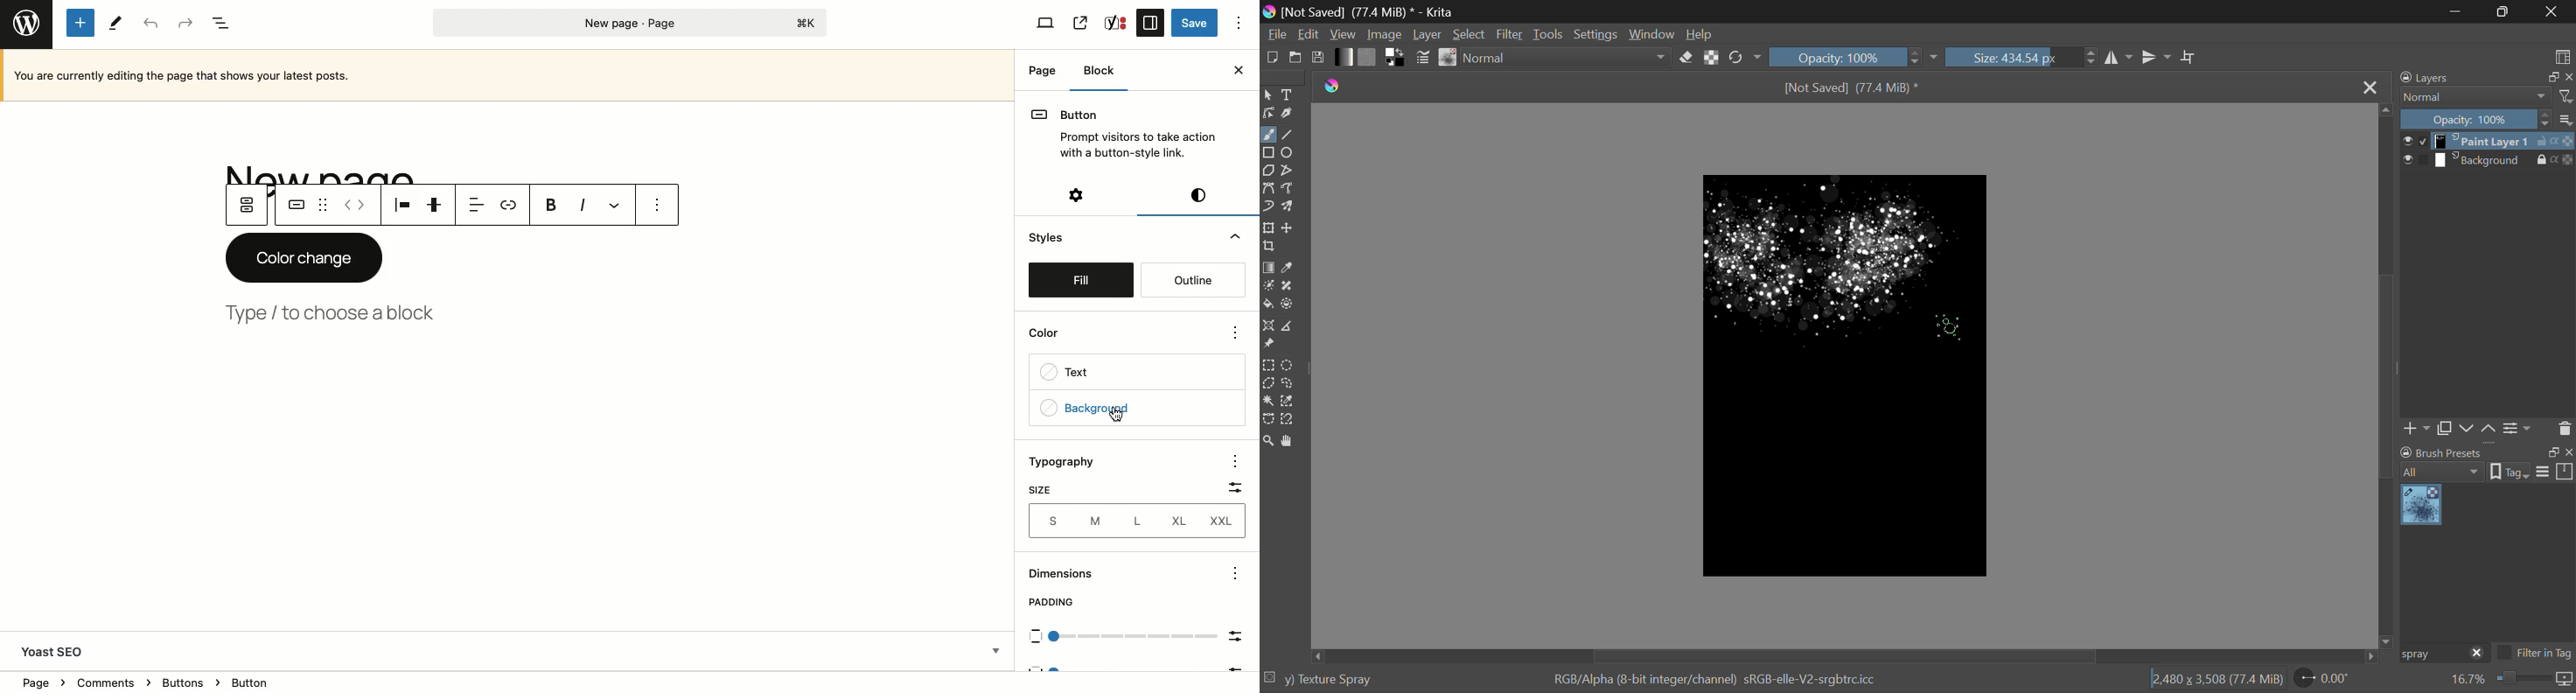 This screenshot has height=700, width=2576. I want to click on selection, so click(1268, 677).